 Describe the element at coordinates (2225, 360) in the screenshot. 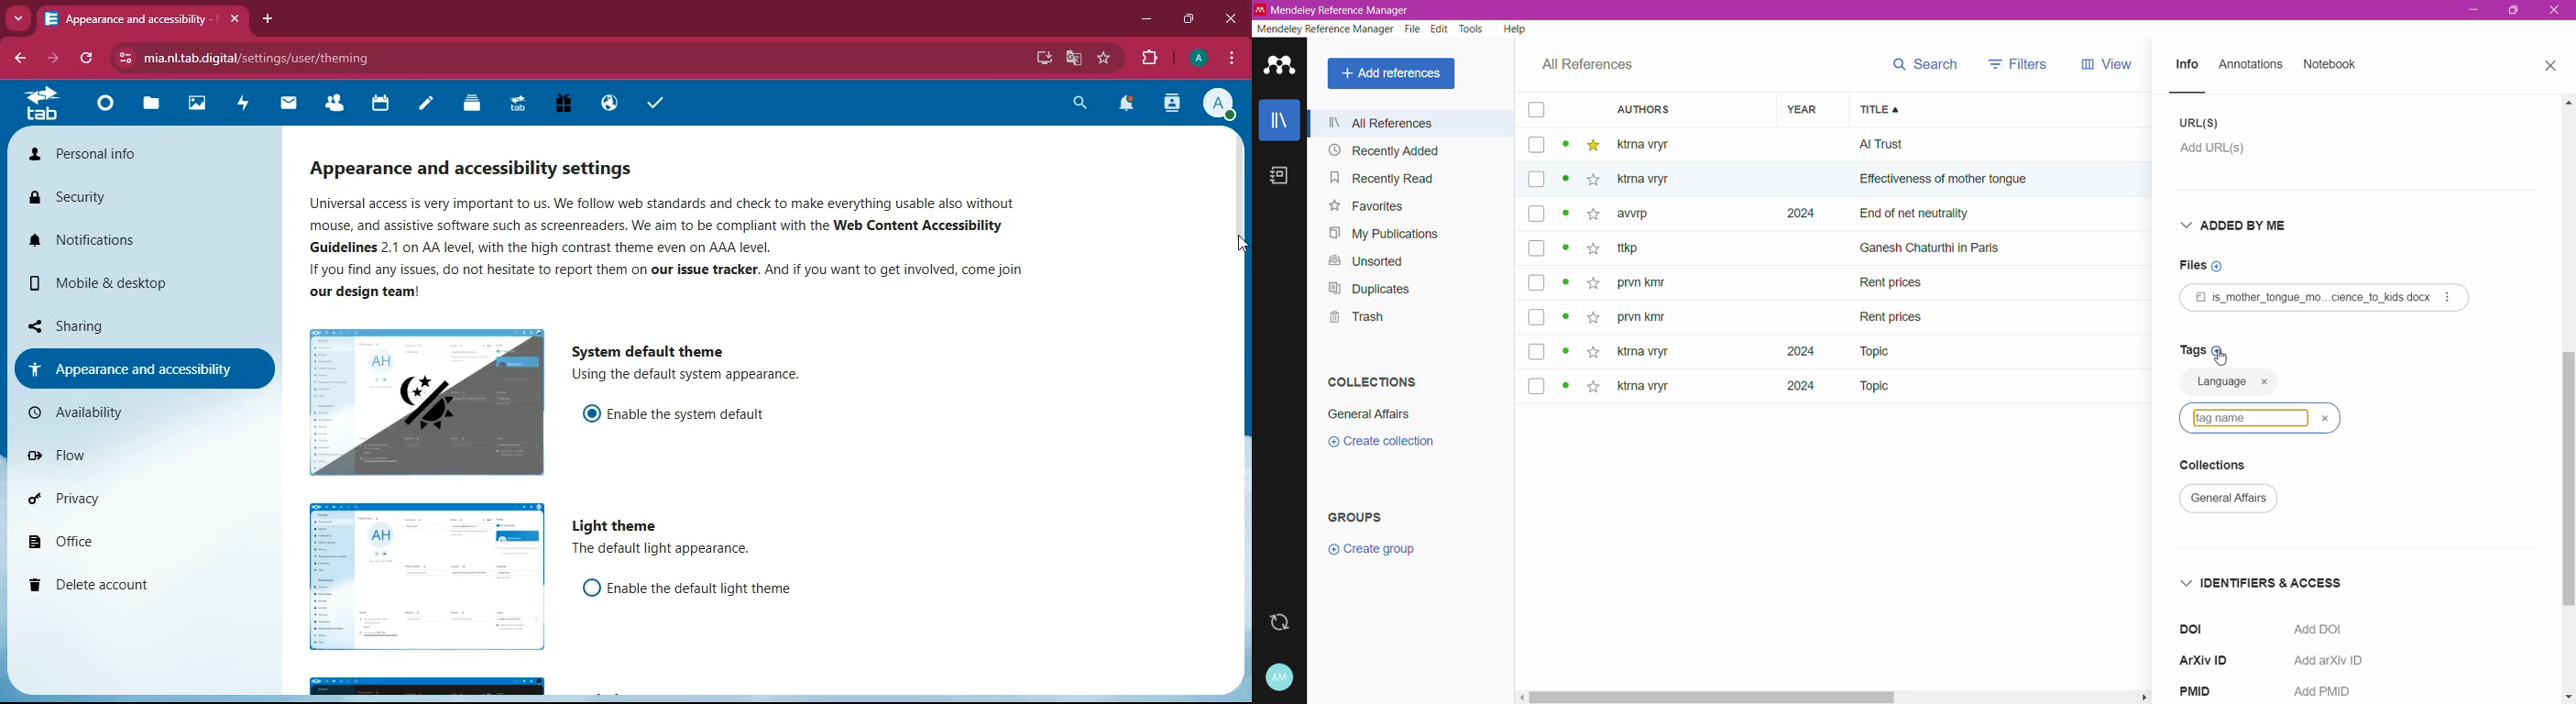

I see `Cursor` at that location.